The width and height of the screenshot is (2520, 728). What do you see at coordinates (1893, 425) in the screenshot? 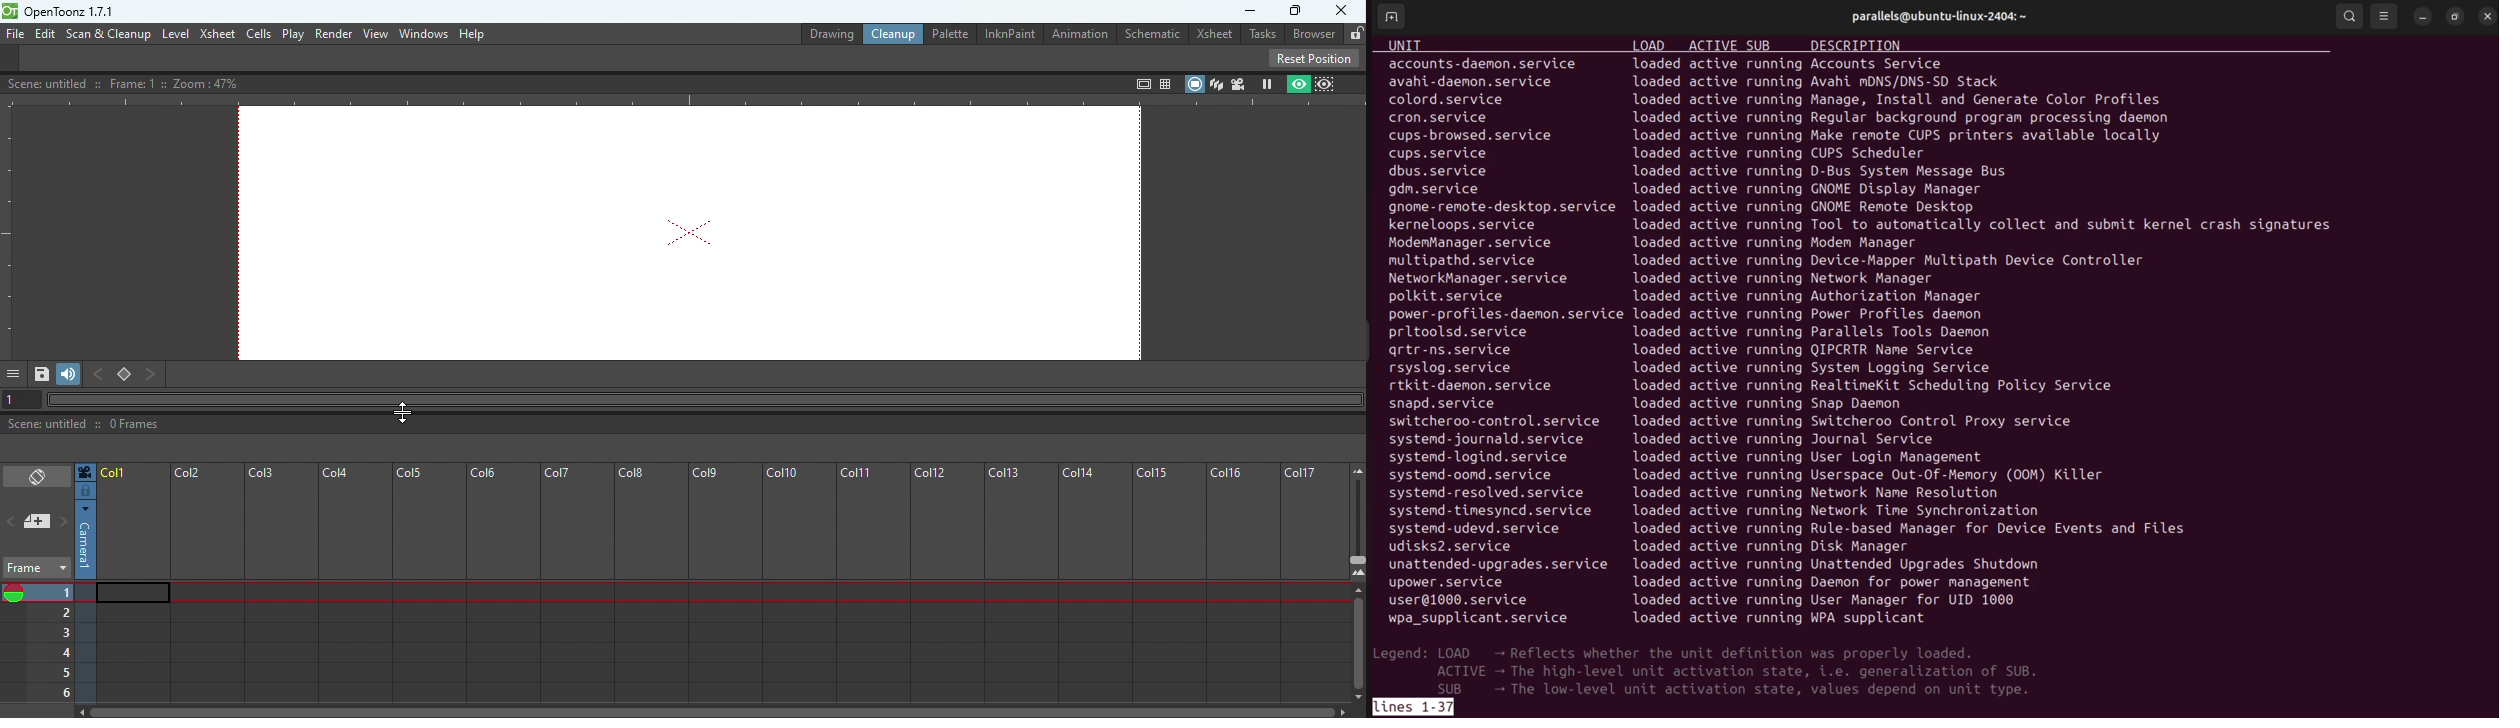
I see `active running ` at bounding box center [1893, 425].